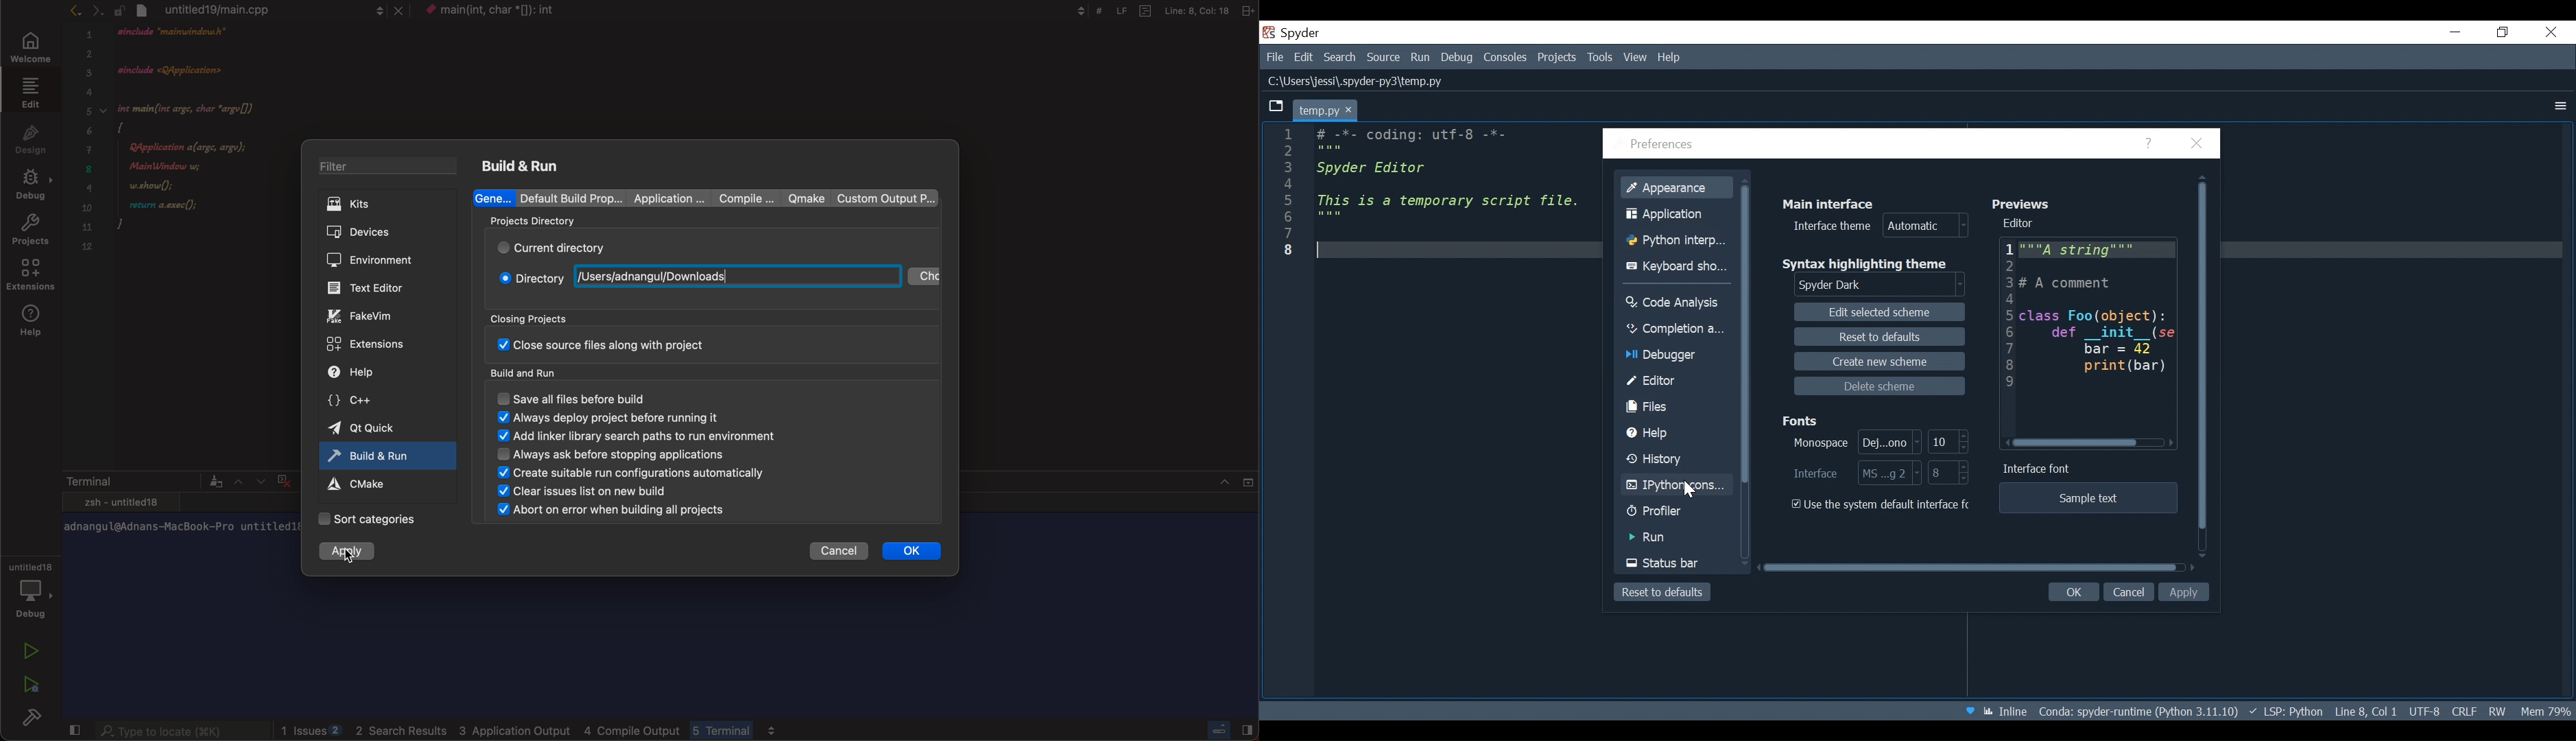 This screenshot has width=2576, height=756. I want to click on Syntax Highlighting theme, so click(1867, 262).